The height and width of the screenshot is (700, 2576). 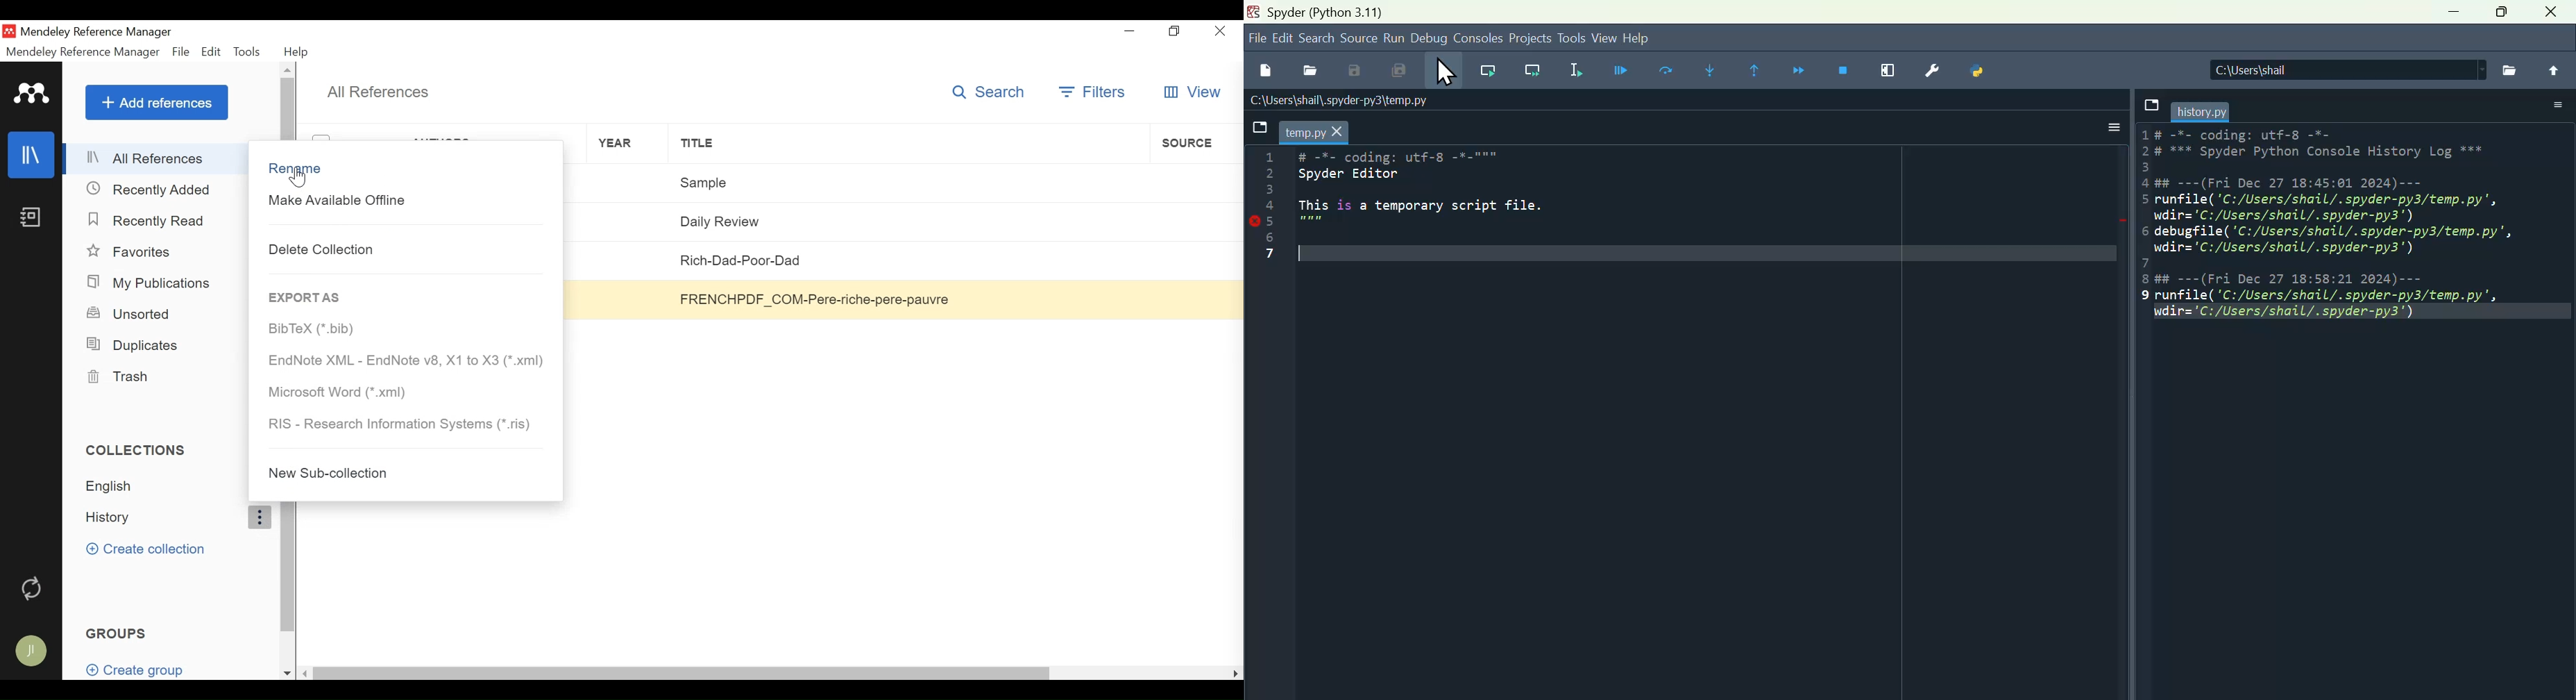 I want to click on Step into function, so click(x=1711, y=69).